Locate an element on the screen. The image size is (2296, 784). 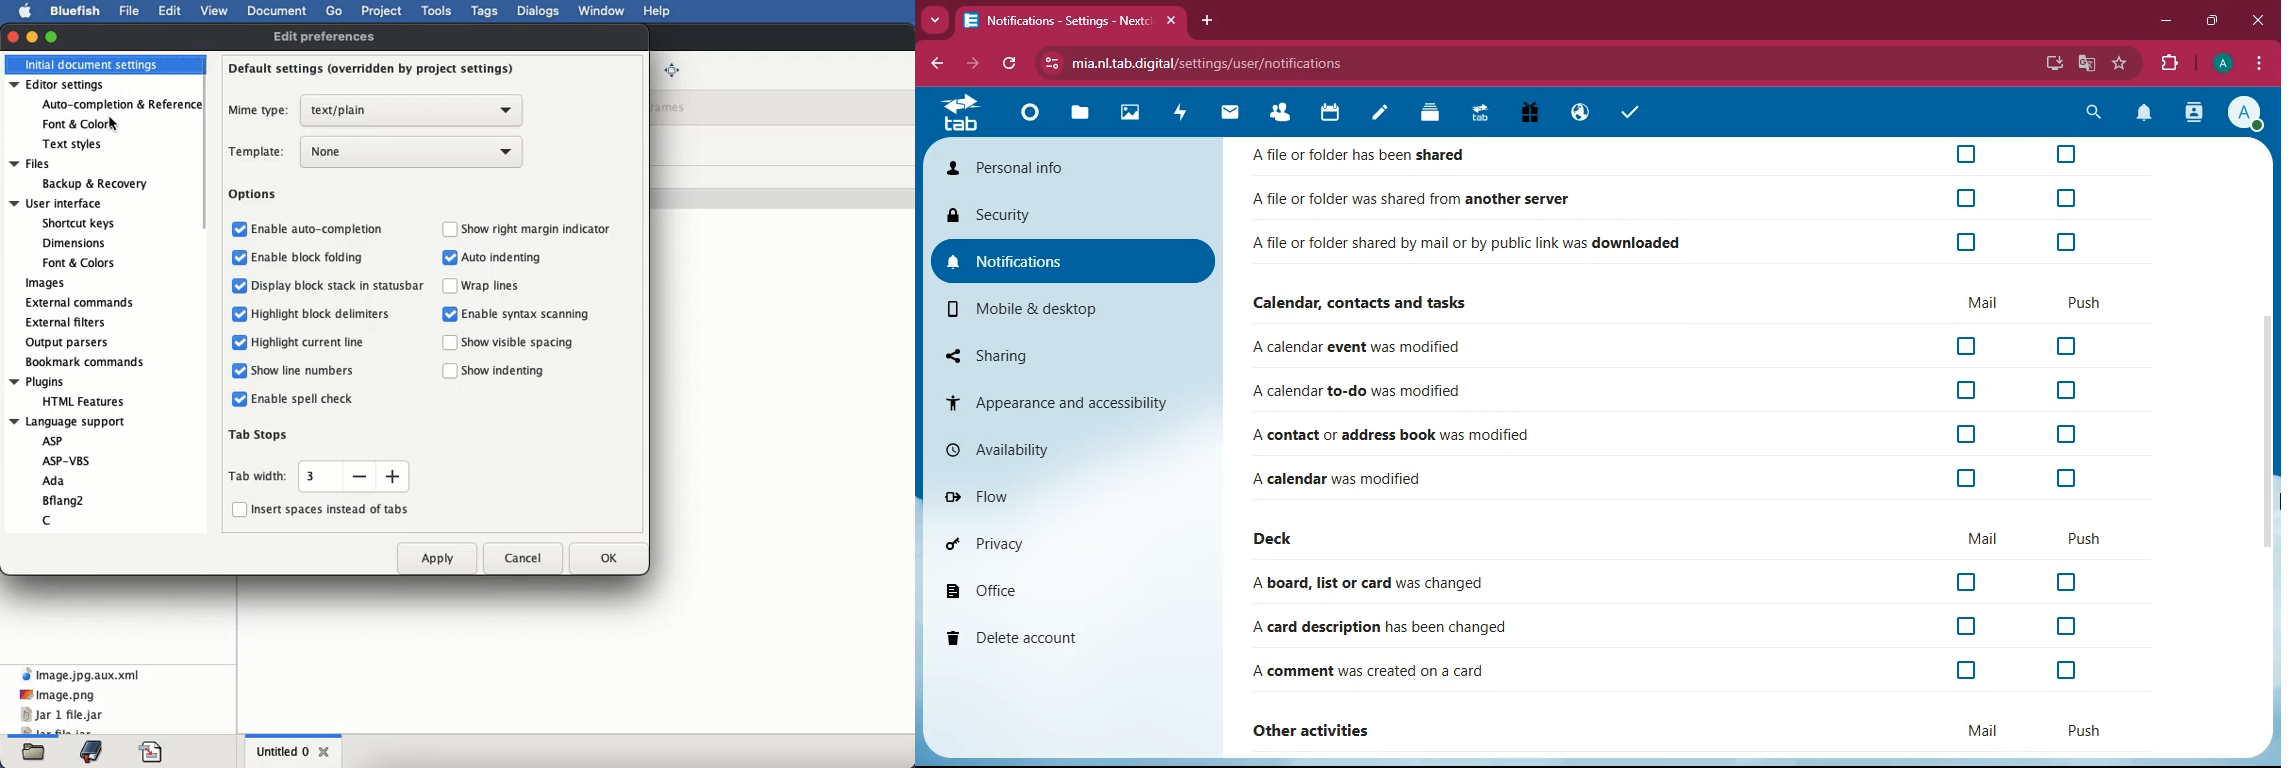
editor settings is located at coordinates (104, 114).